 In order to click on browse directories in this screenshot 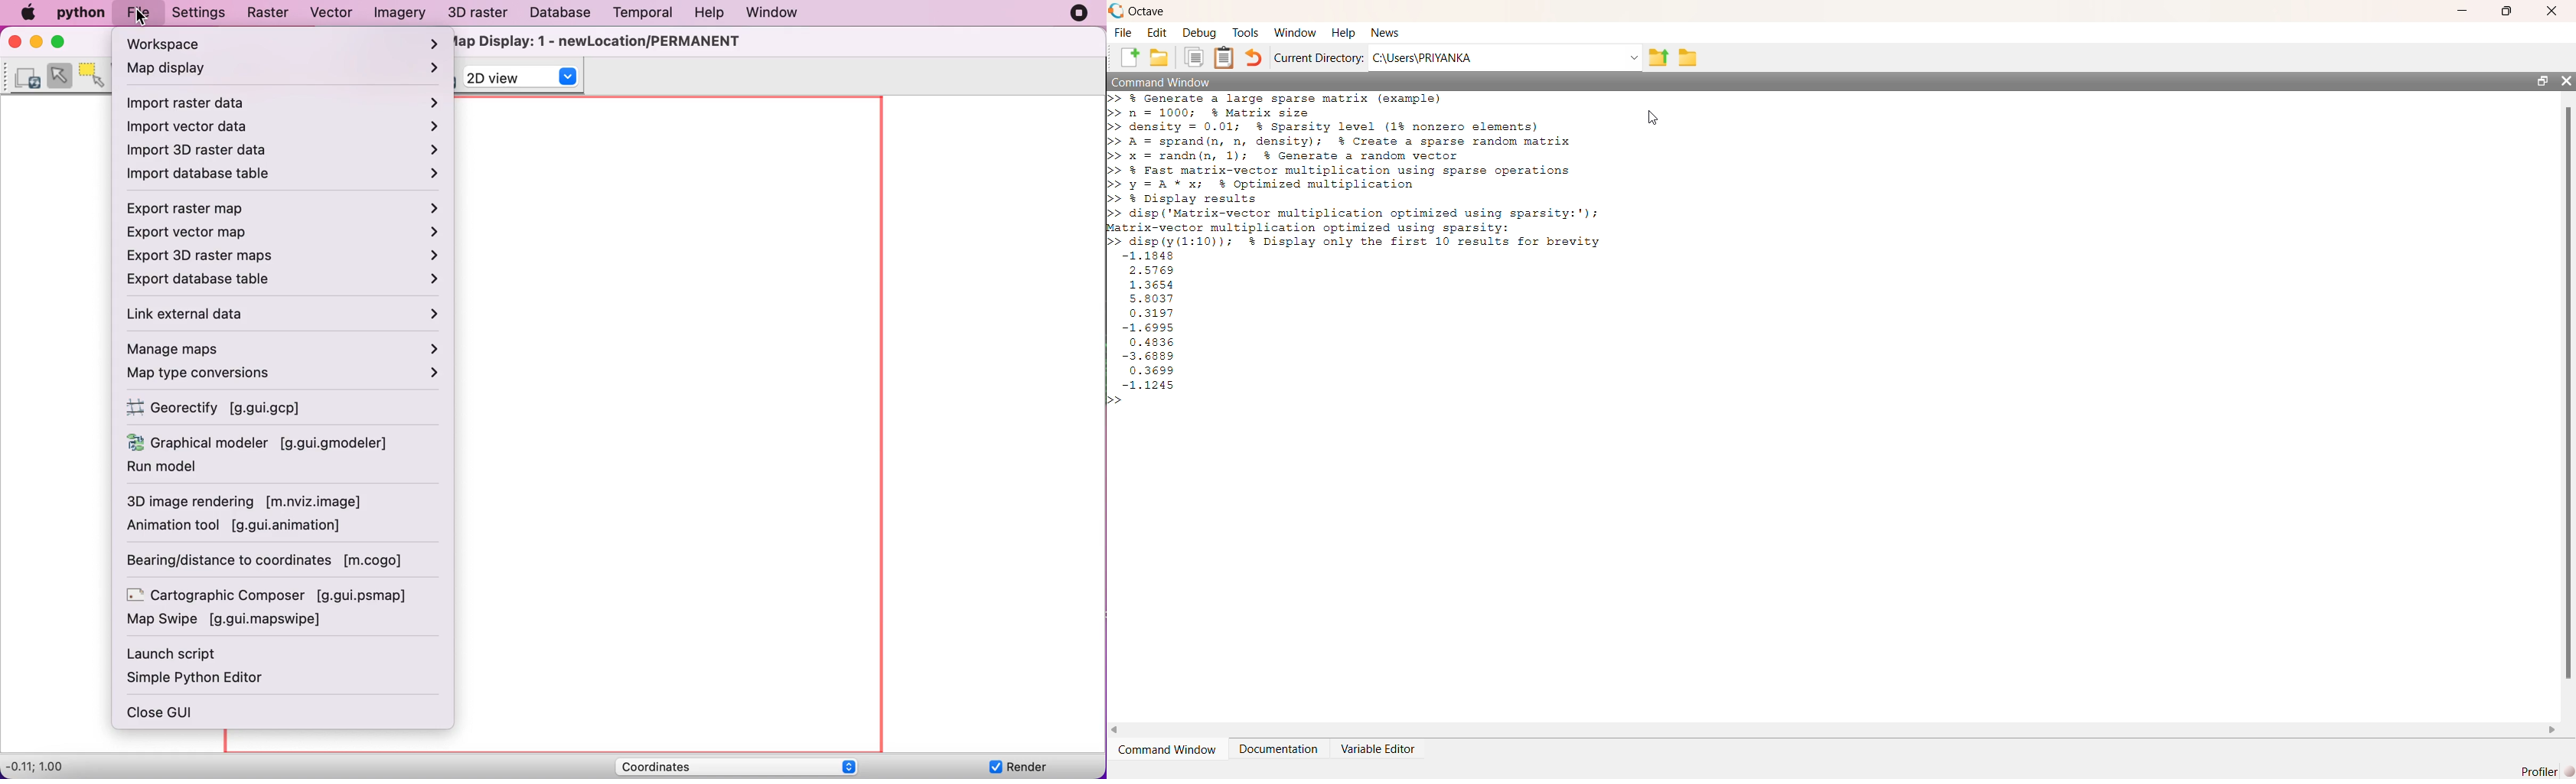, I will do `click(1688, 57)`.